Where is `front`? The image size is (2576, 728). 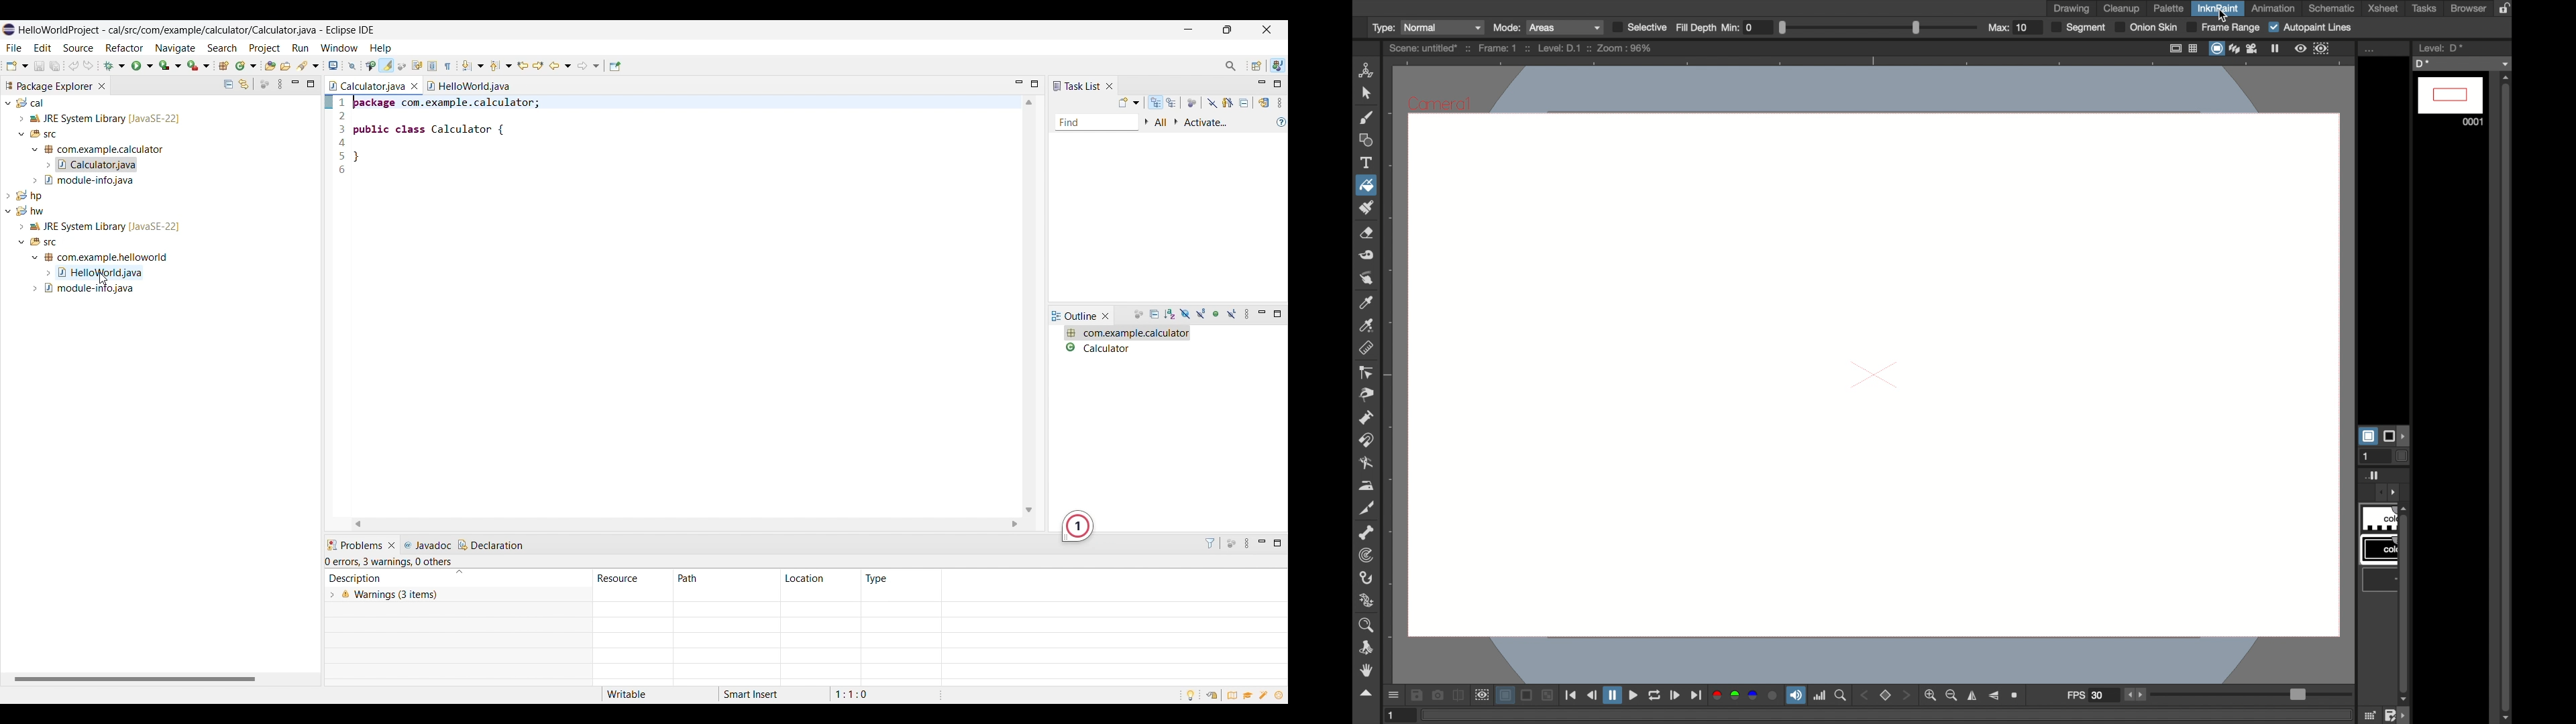 front is located at coordinates (1908, 696).